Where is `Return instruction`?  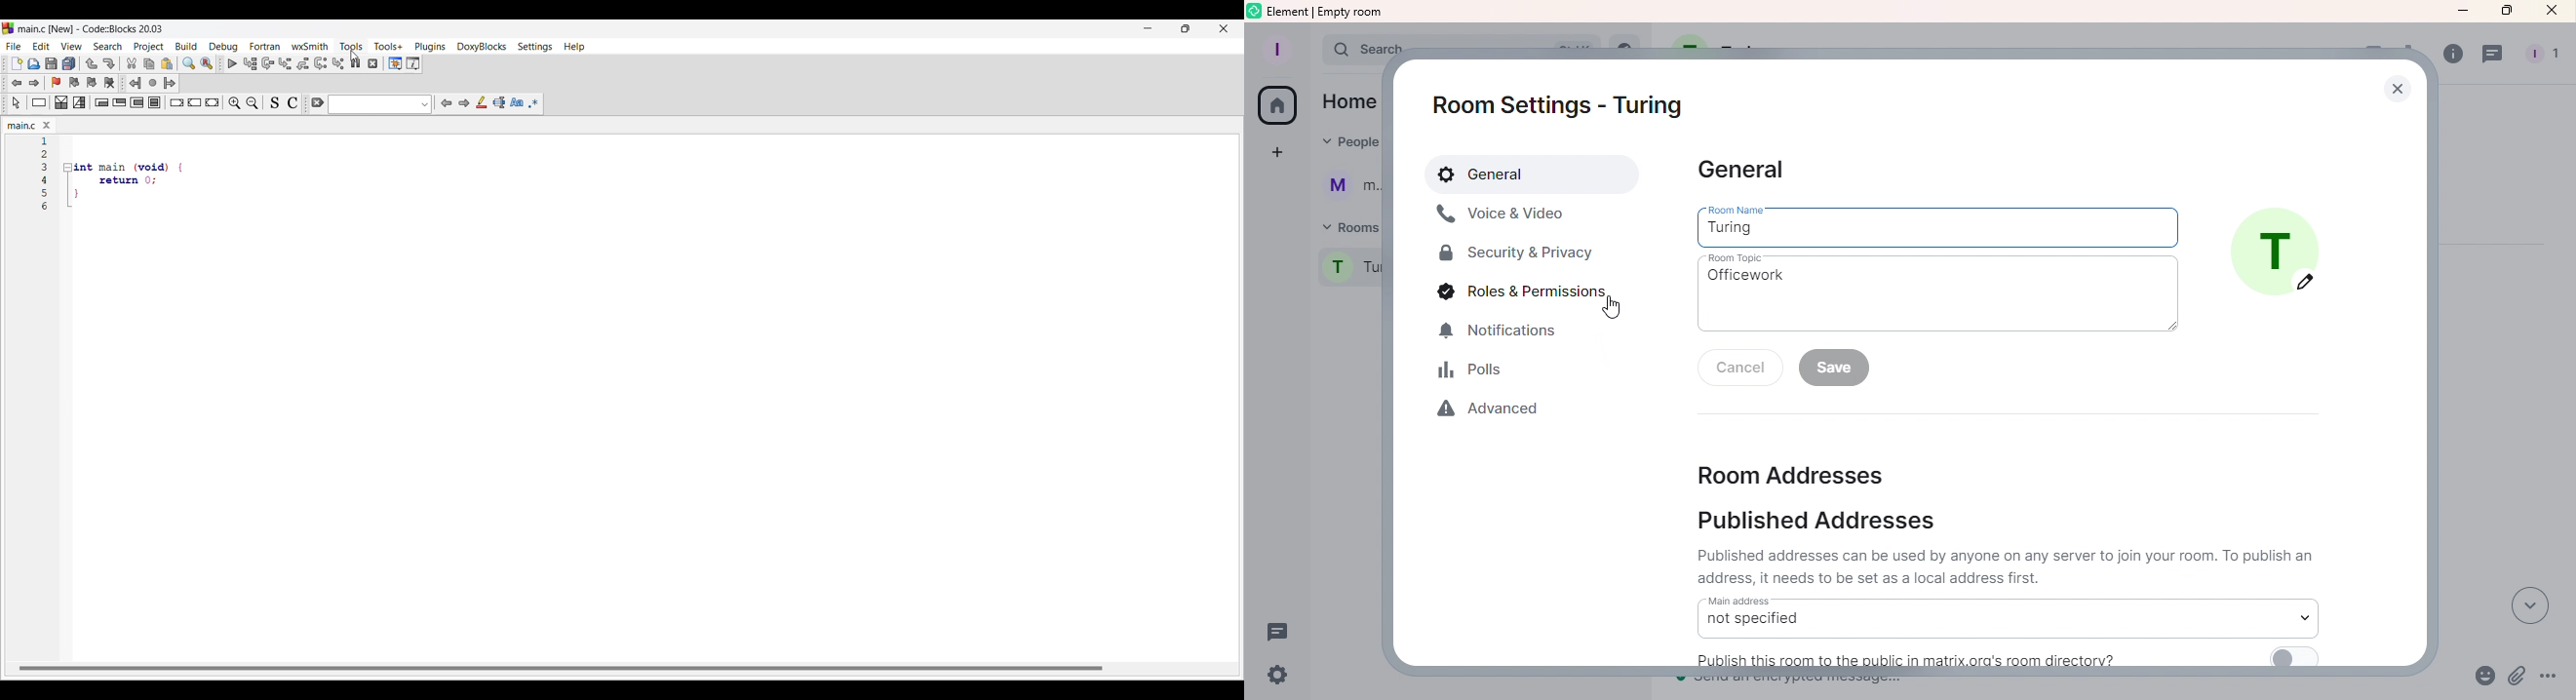 Return instruction is located at coordinates (212, 102).